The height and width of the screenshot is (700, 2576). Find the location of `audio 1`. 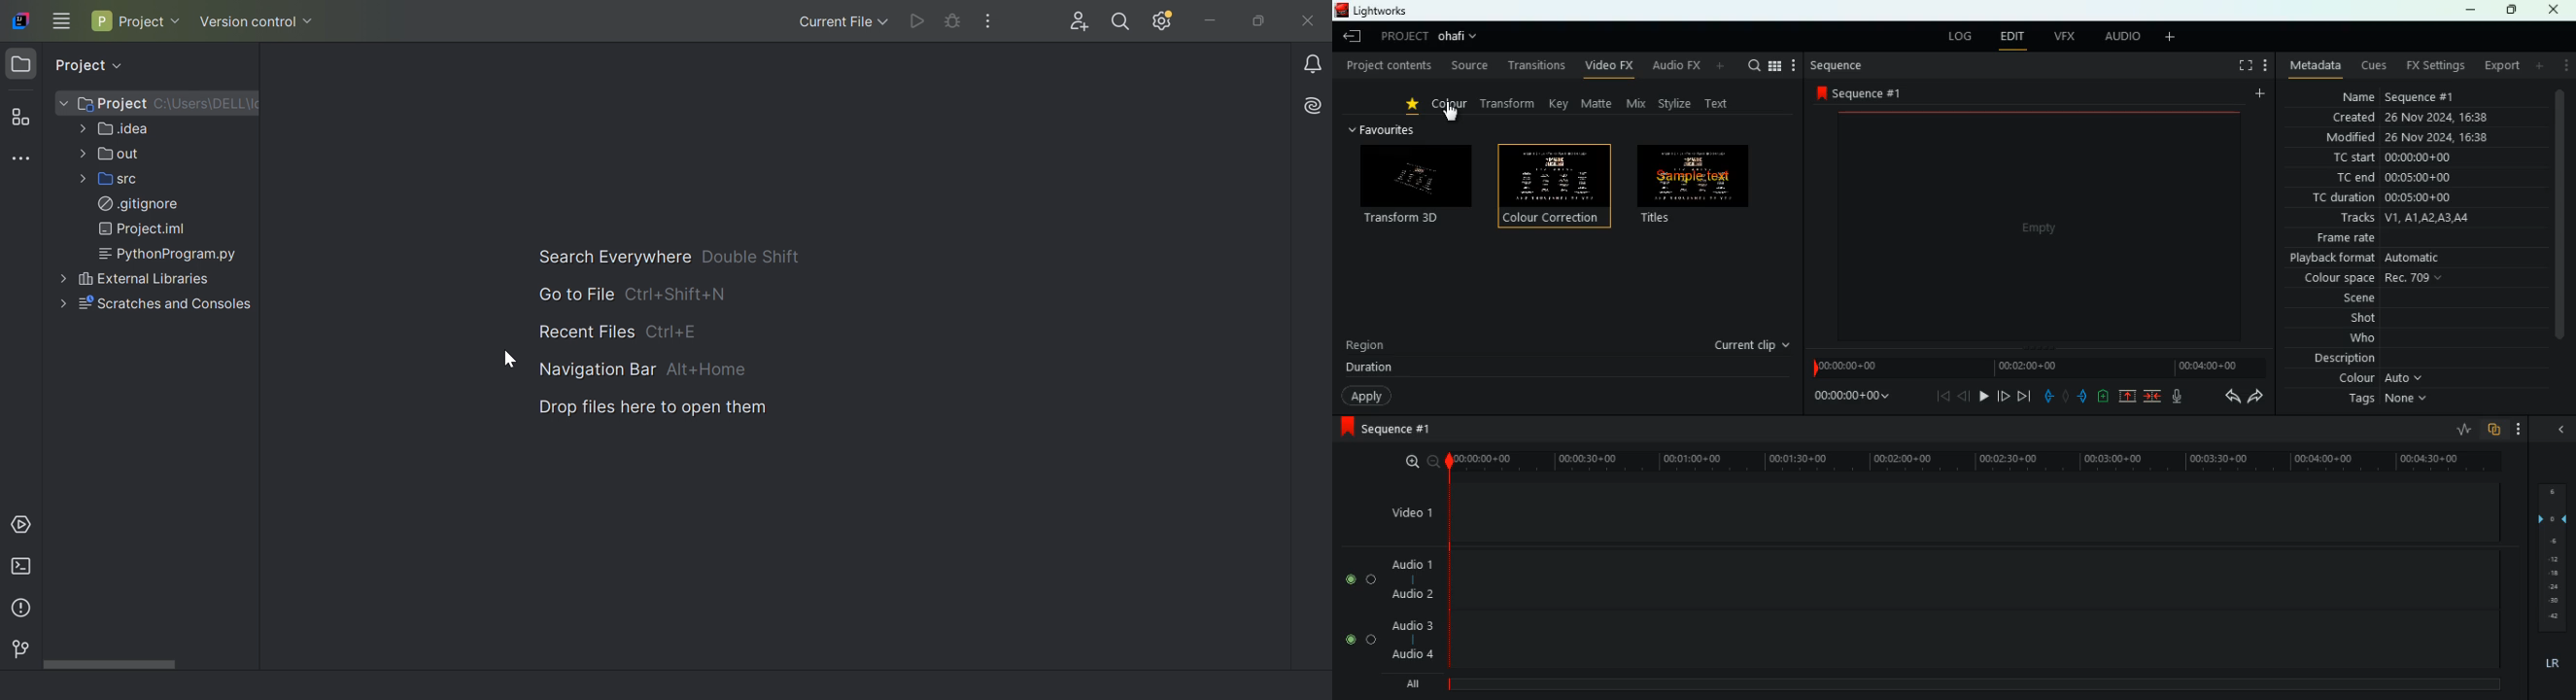

audio 1 is located at coordinates (1413, 564).